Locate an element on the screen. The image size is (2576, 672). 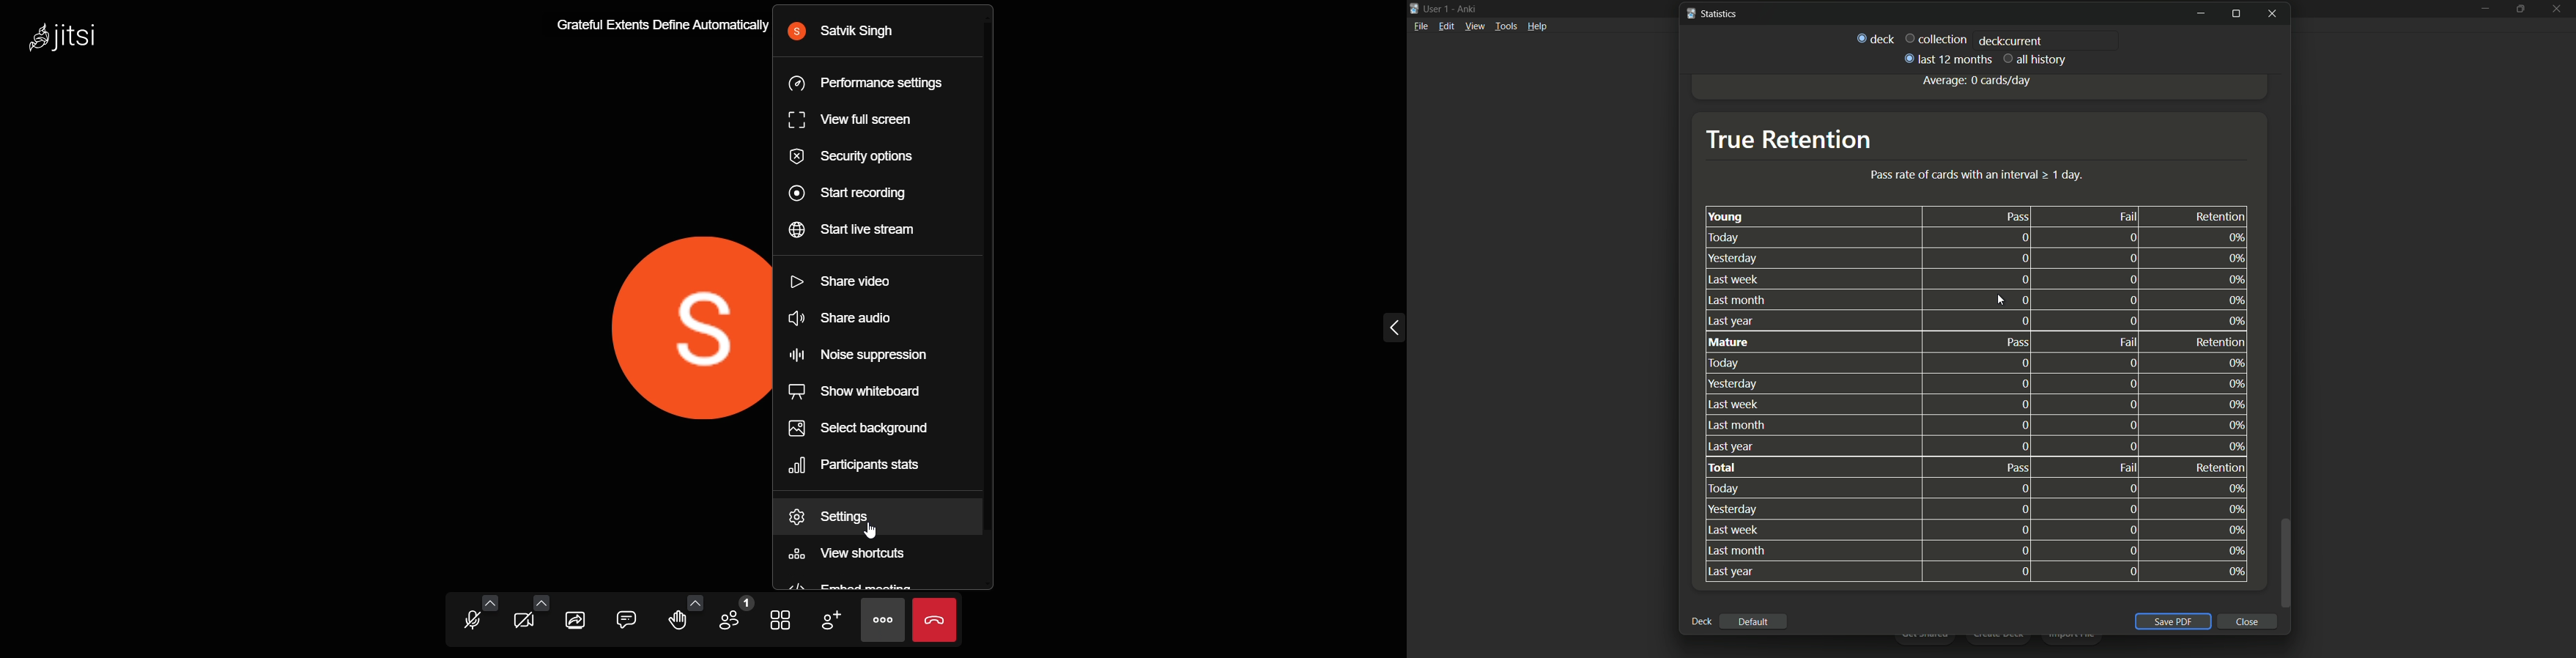
close app is located at coordinates (2558, 9).